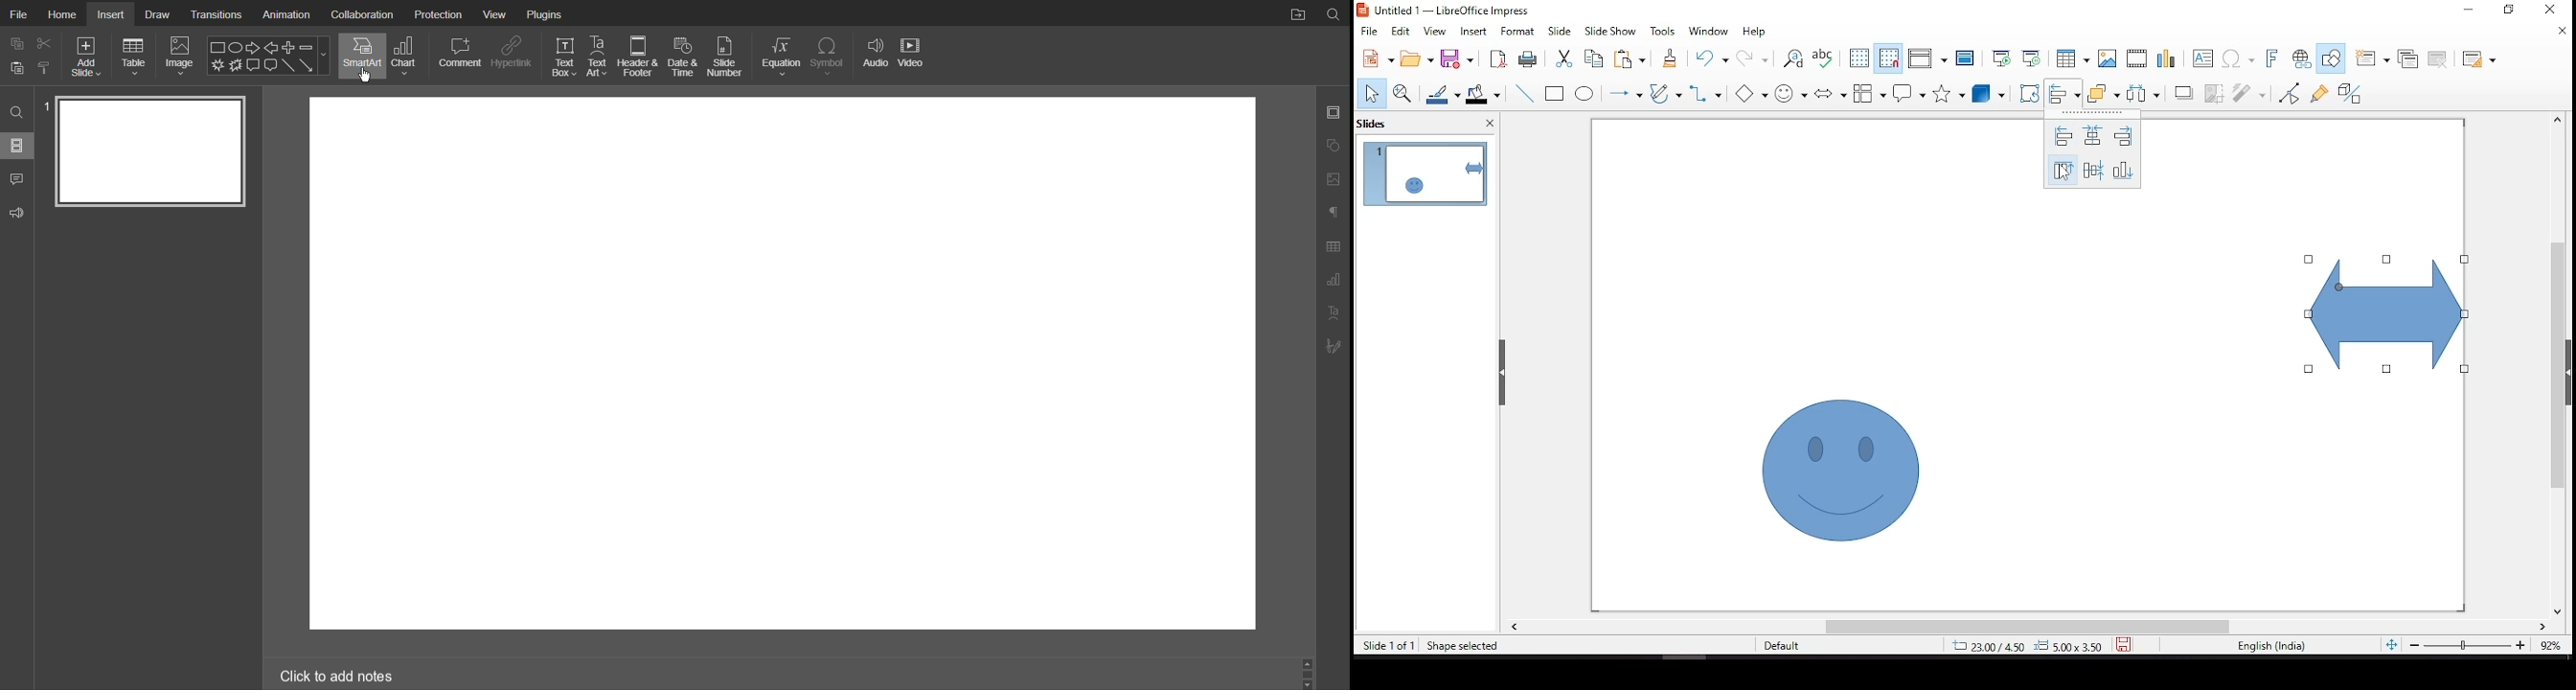 The image size is (2576, 700). I want to click on Header & Footer, so click(638, 56).